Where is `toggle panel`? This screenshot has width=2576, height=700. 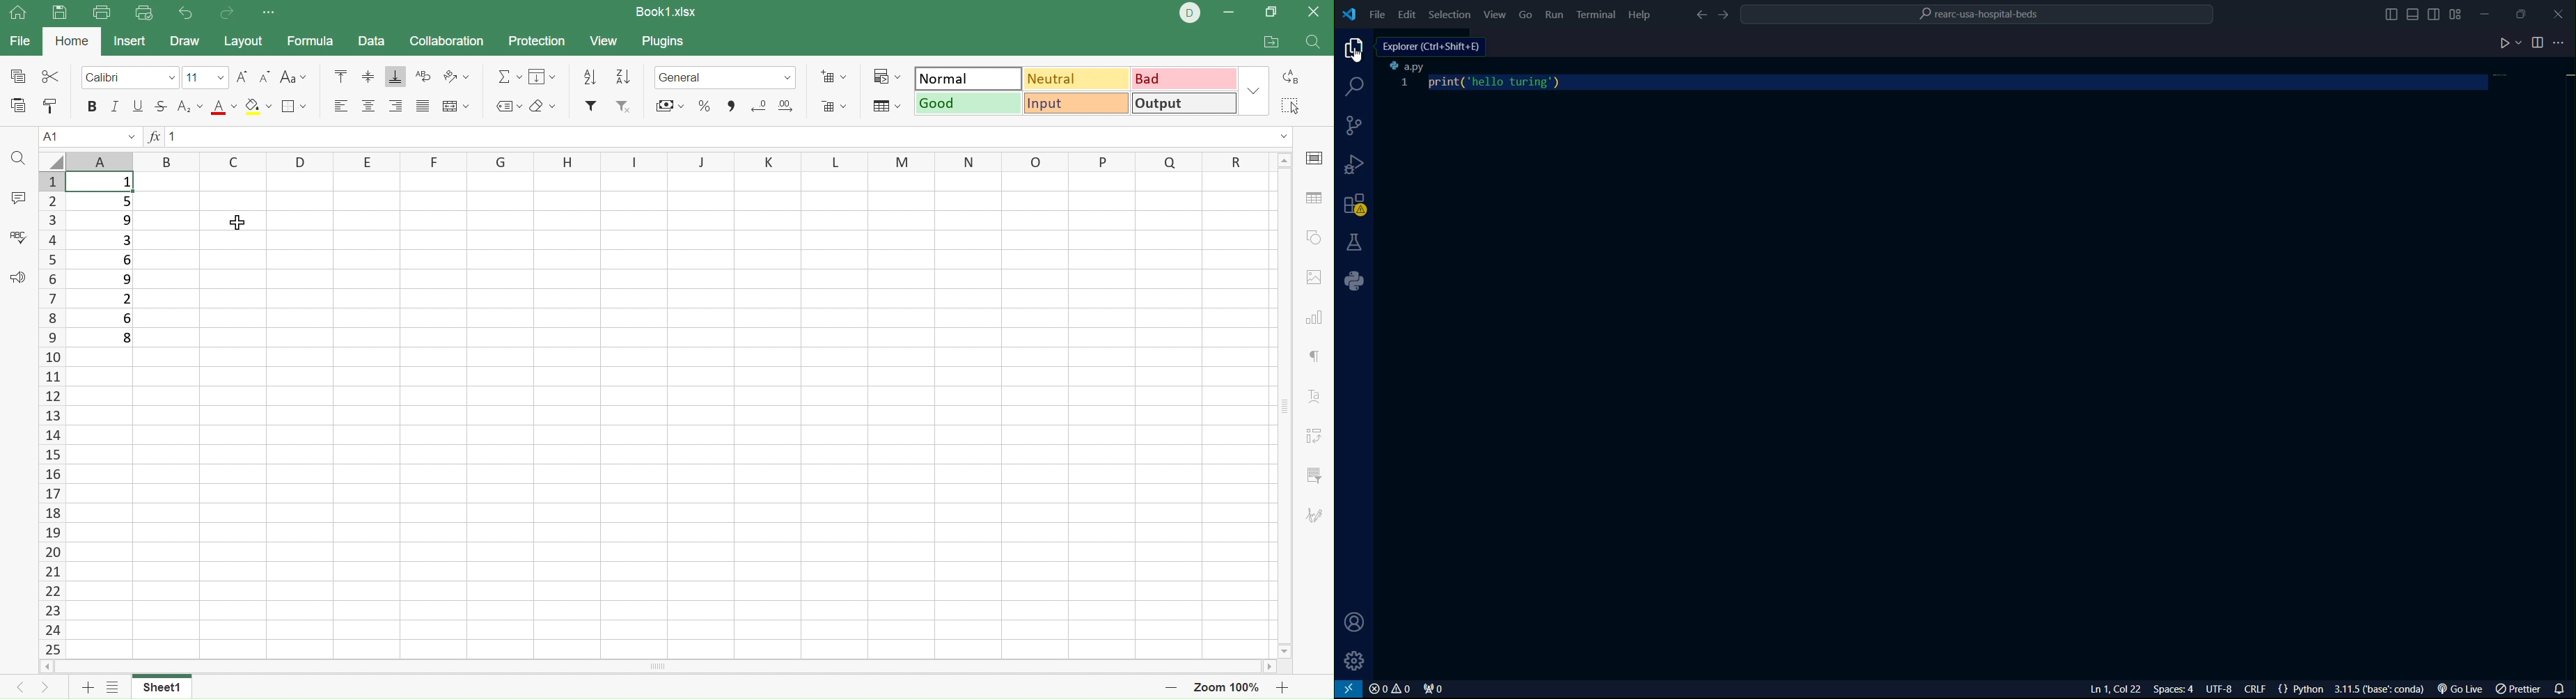 toggle panel is located at coordinates (2414, 14).